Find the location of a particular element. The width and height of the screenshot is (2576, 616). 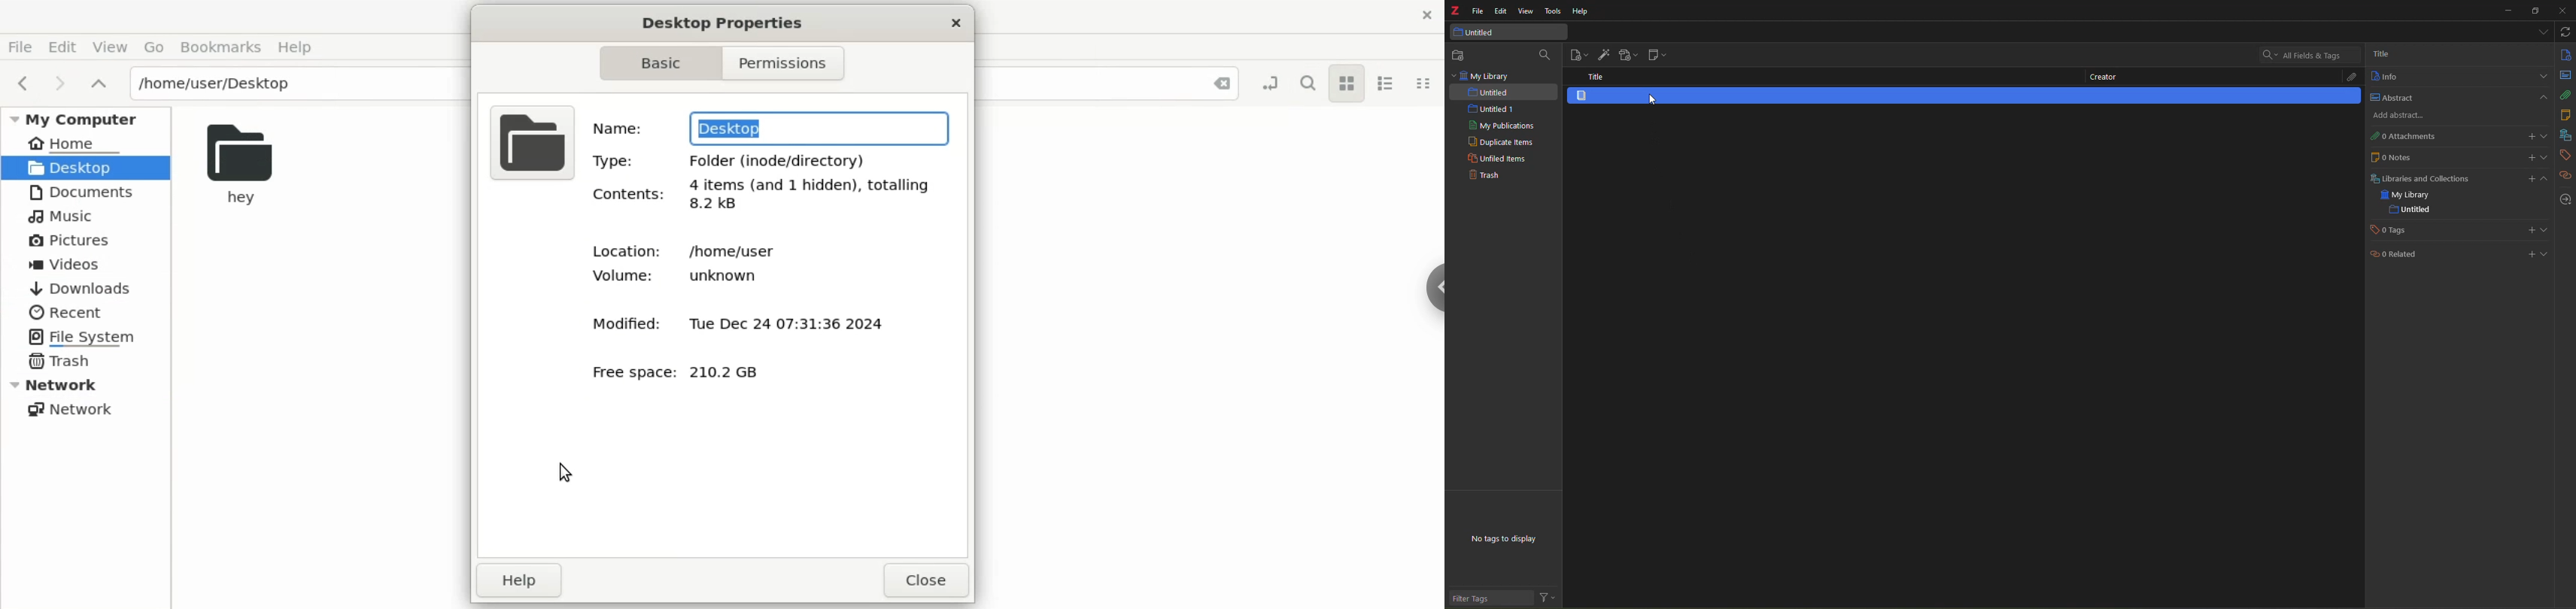

music is located at coordinates (59, 215).